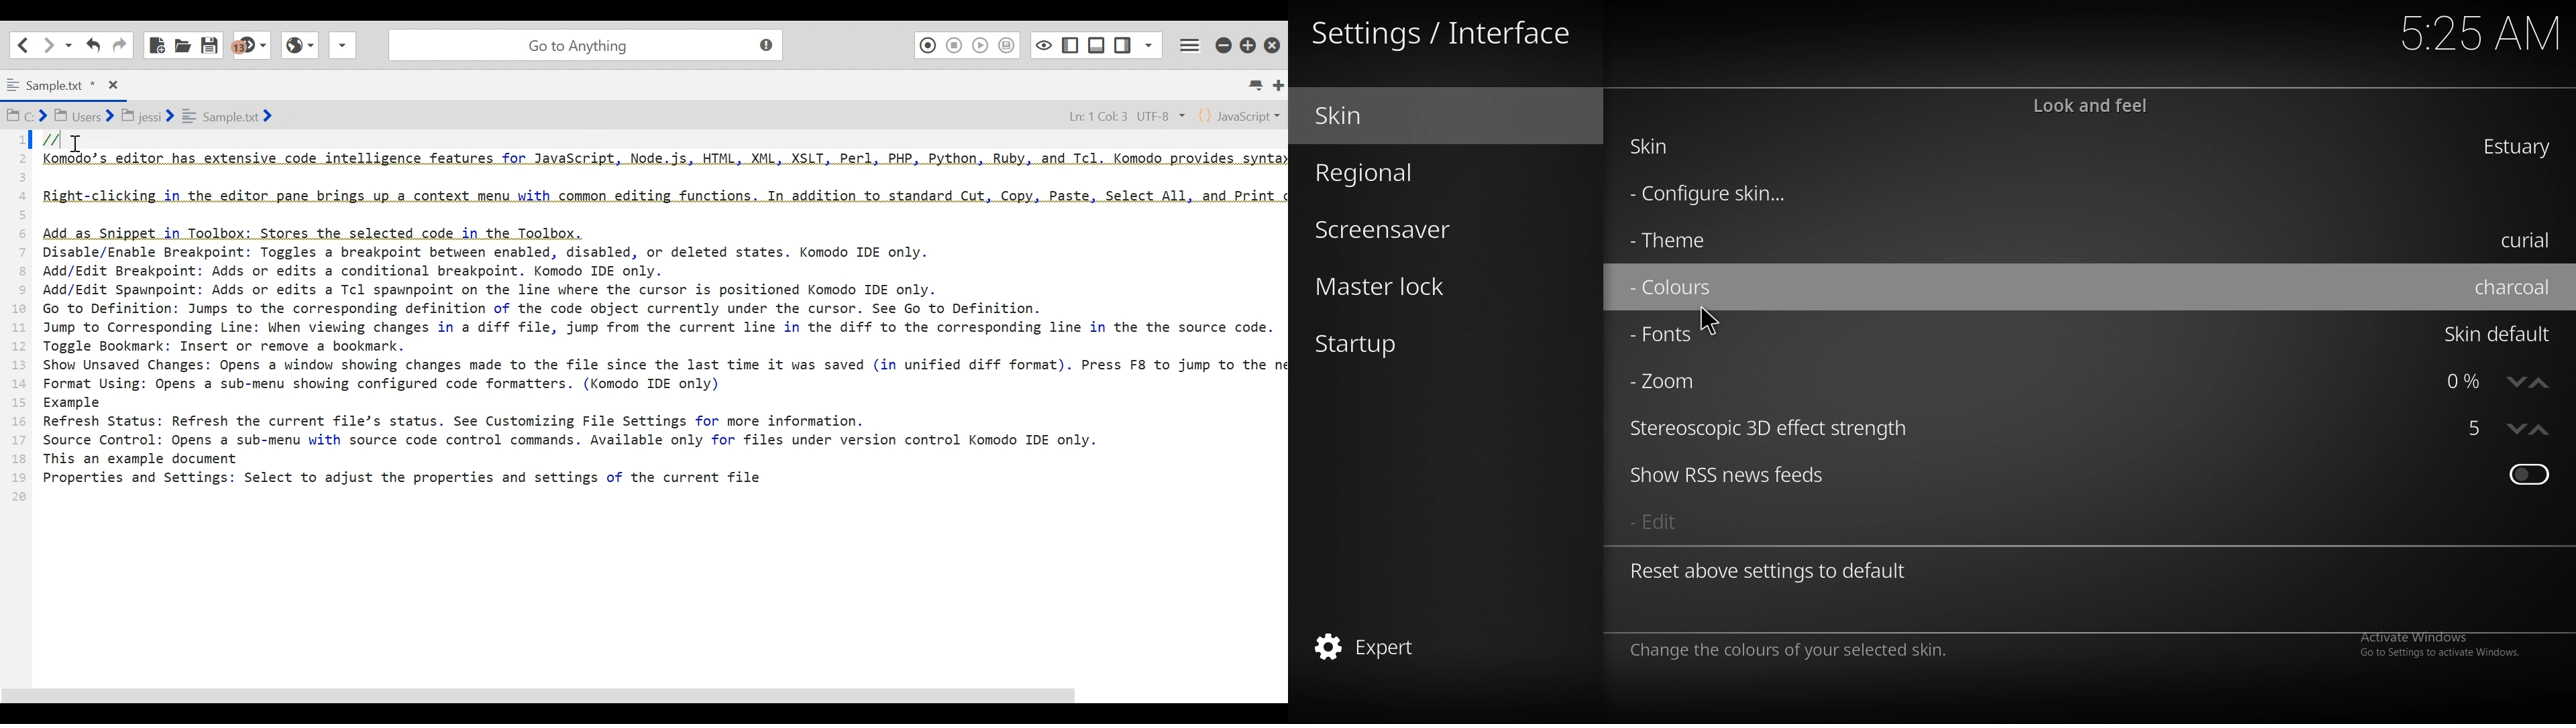 This screenshot has height=728, width=2576. What do you see at coordinates (2524, 240) in the screenshot?
I see `curial` at bounding box center [2524, 240].